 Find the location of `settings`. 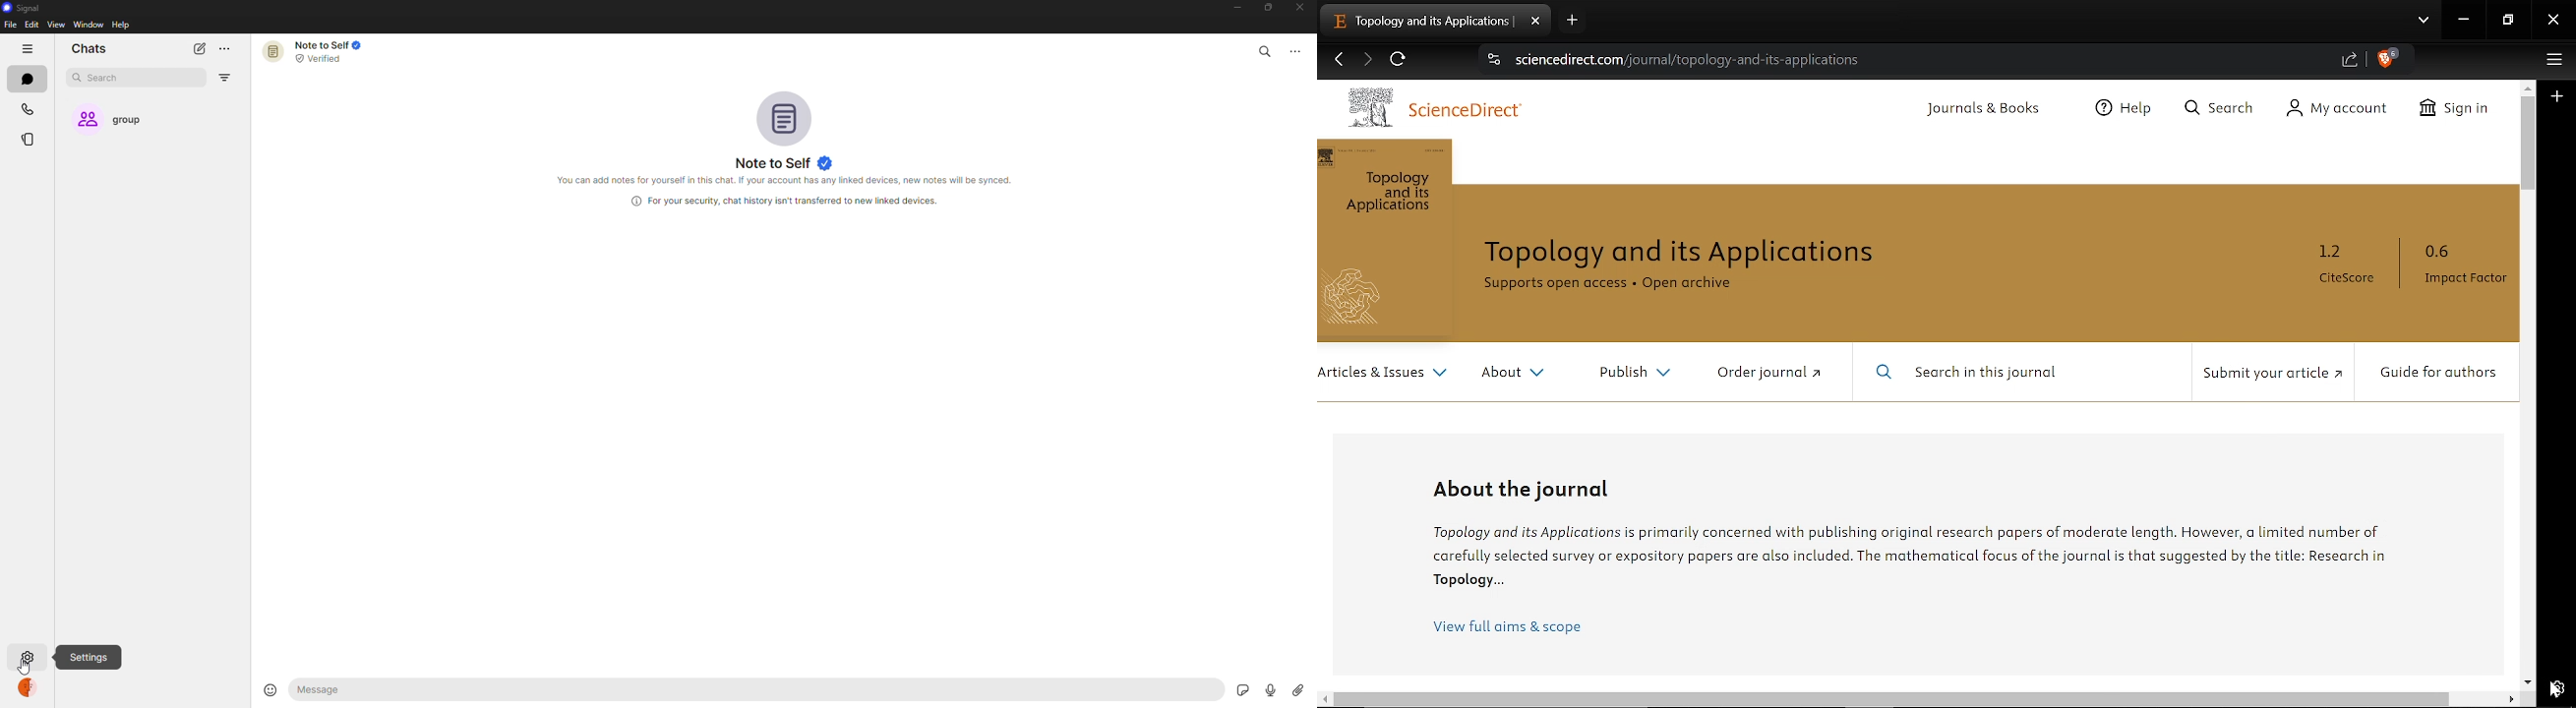

settings is located at coordinates (91, 657).